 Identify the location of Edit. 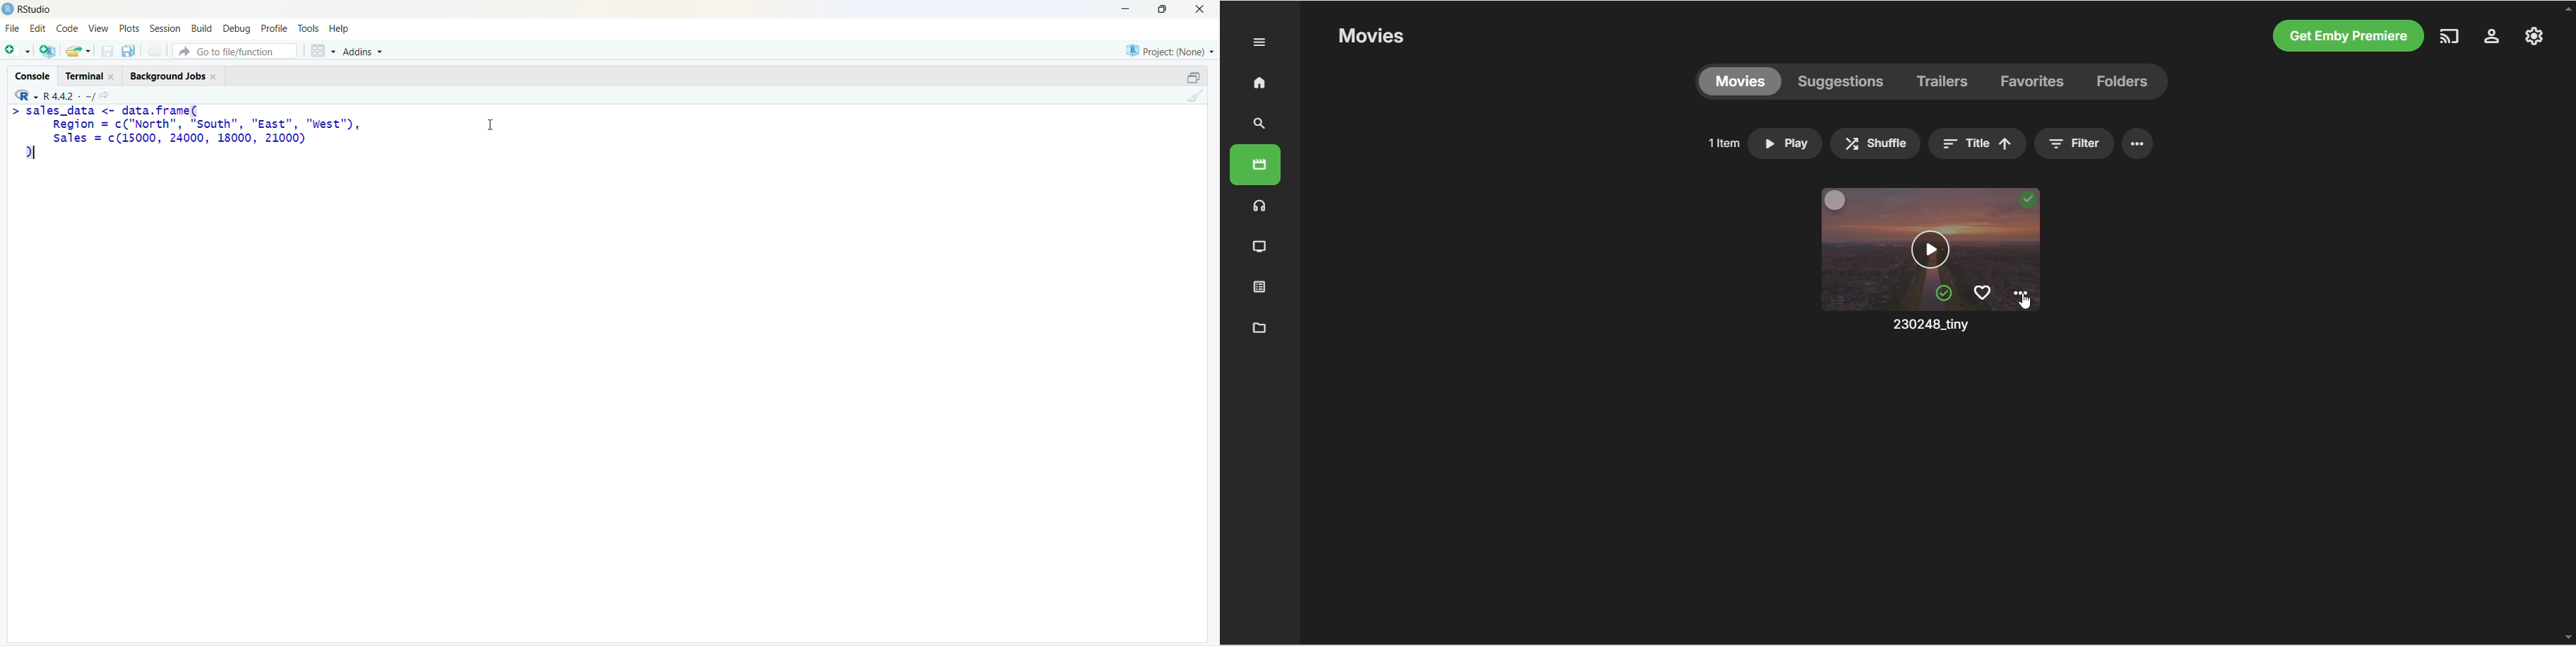
(37, 30).